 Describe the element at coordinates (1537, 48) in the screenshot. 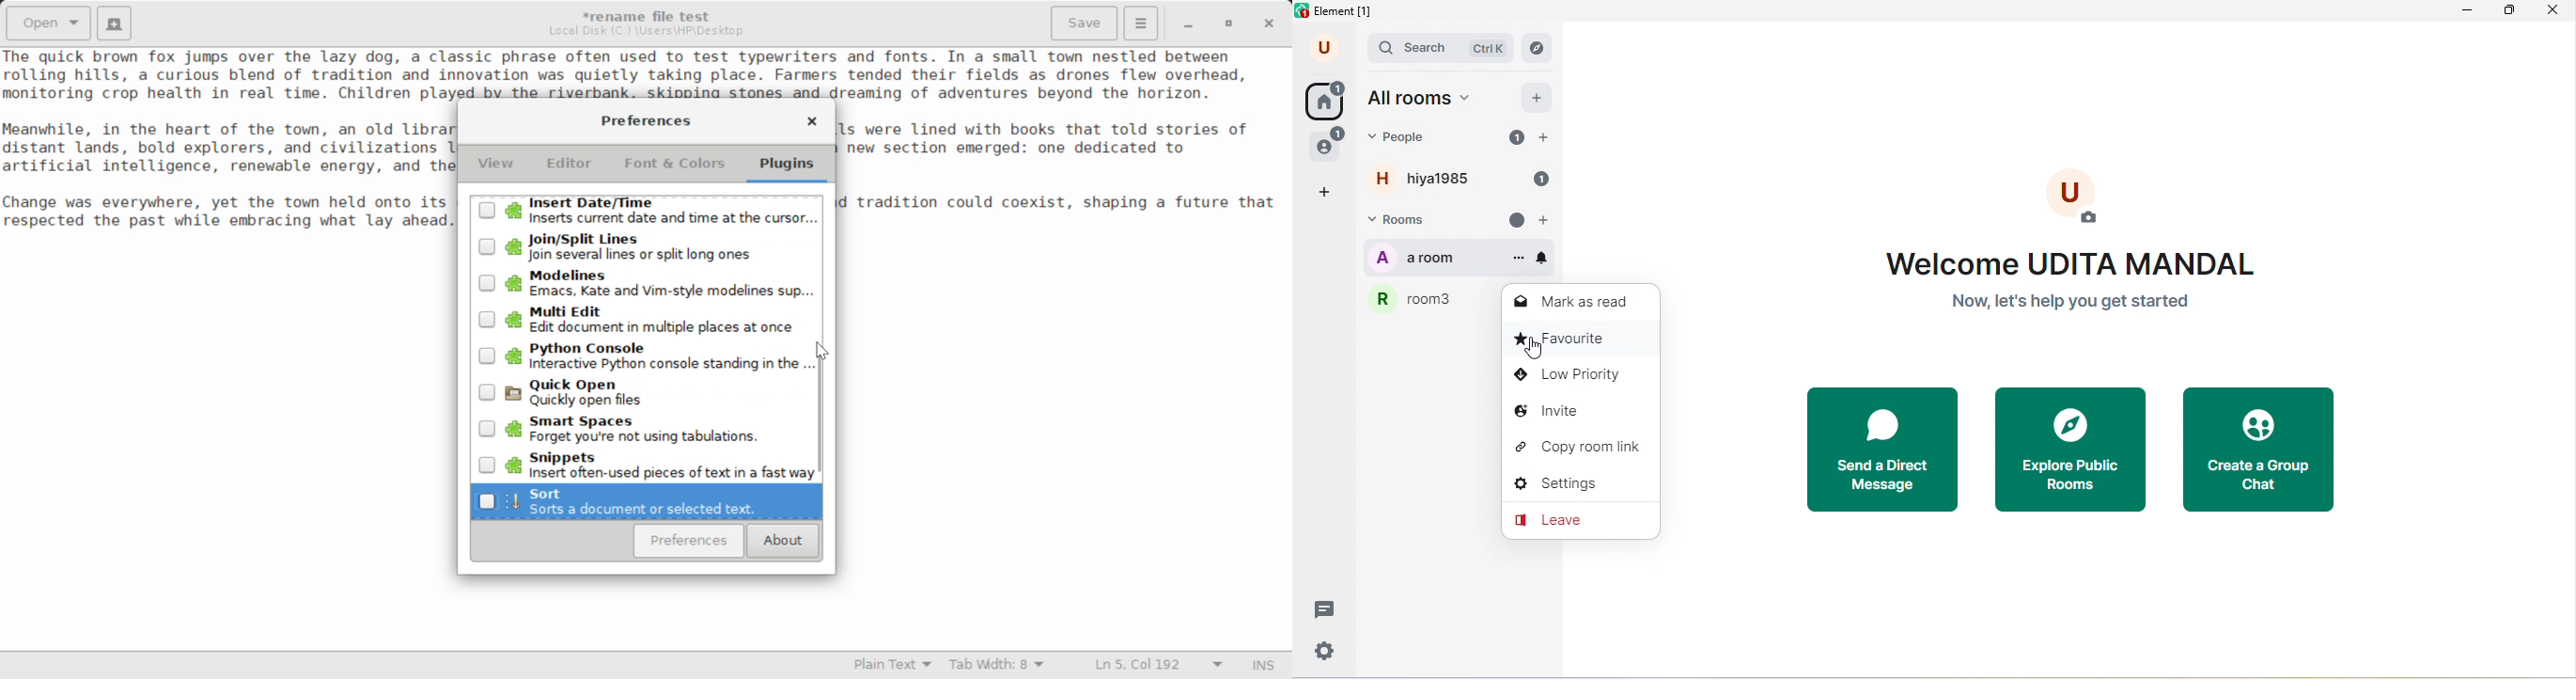

I see `navigator` at that location.